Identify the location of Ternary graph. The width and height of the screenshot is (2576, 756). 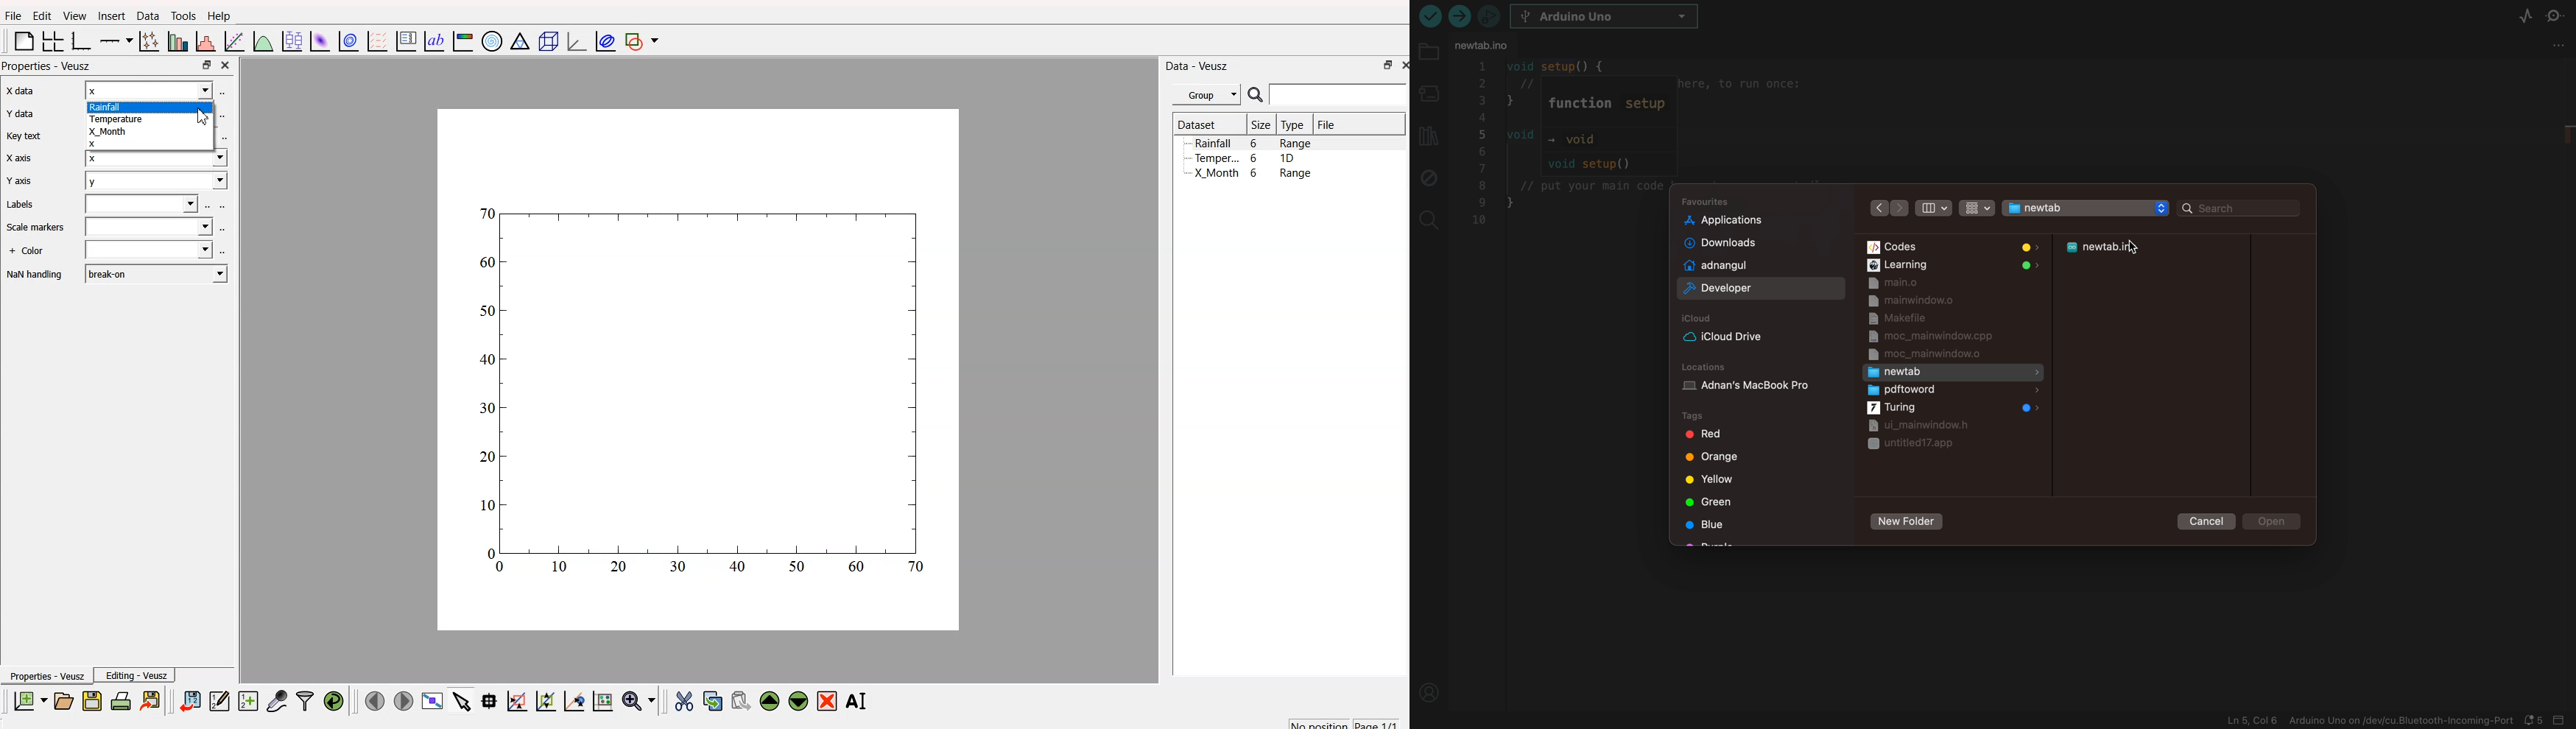
(517, 42).